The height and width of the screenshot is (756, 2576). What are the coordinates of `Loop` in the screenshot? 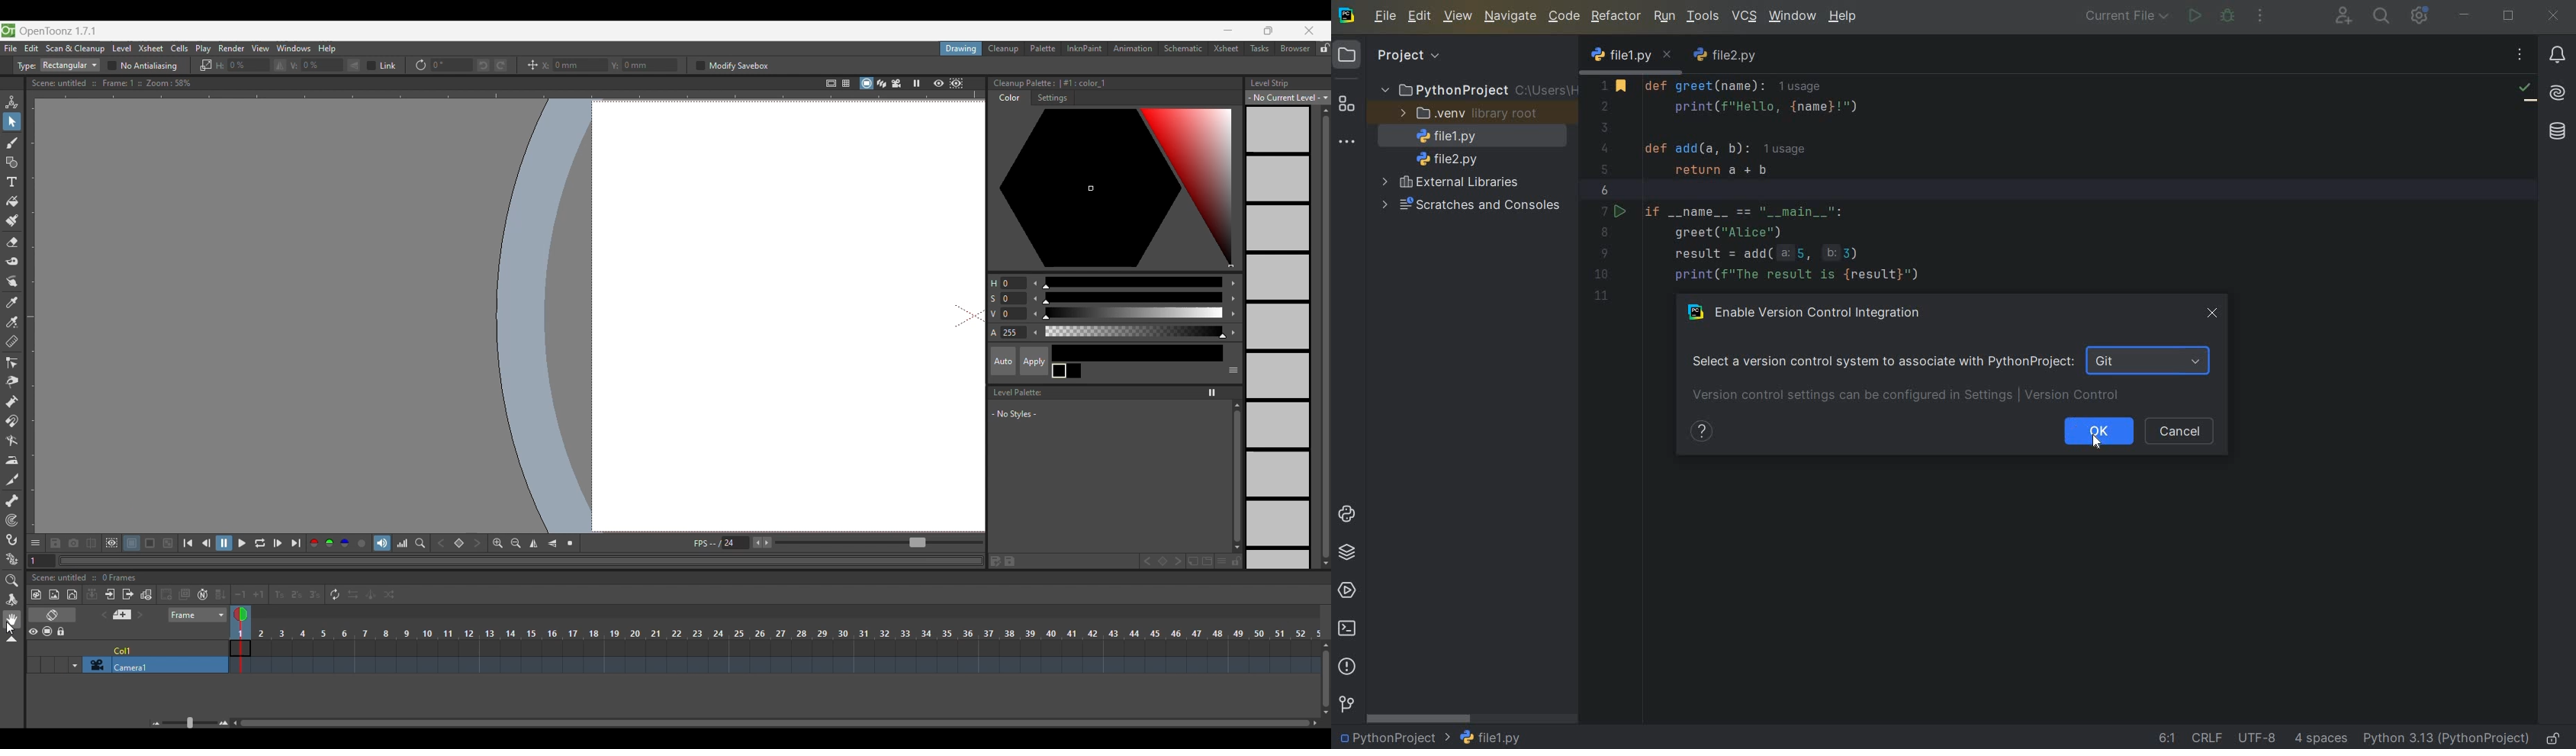 It's located at (260, 542).